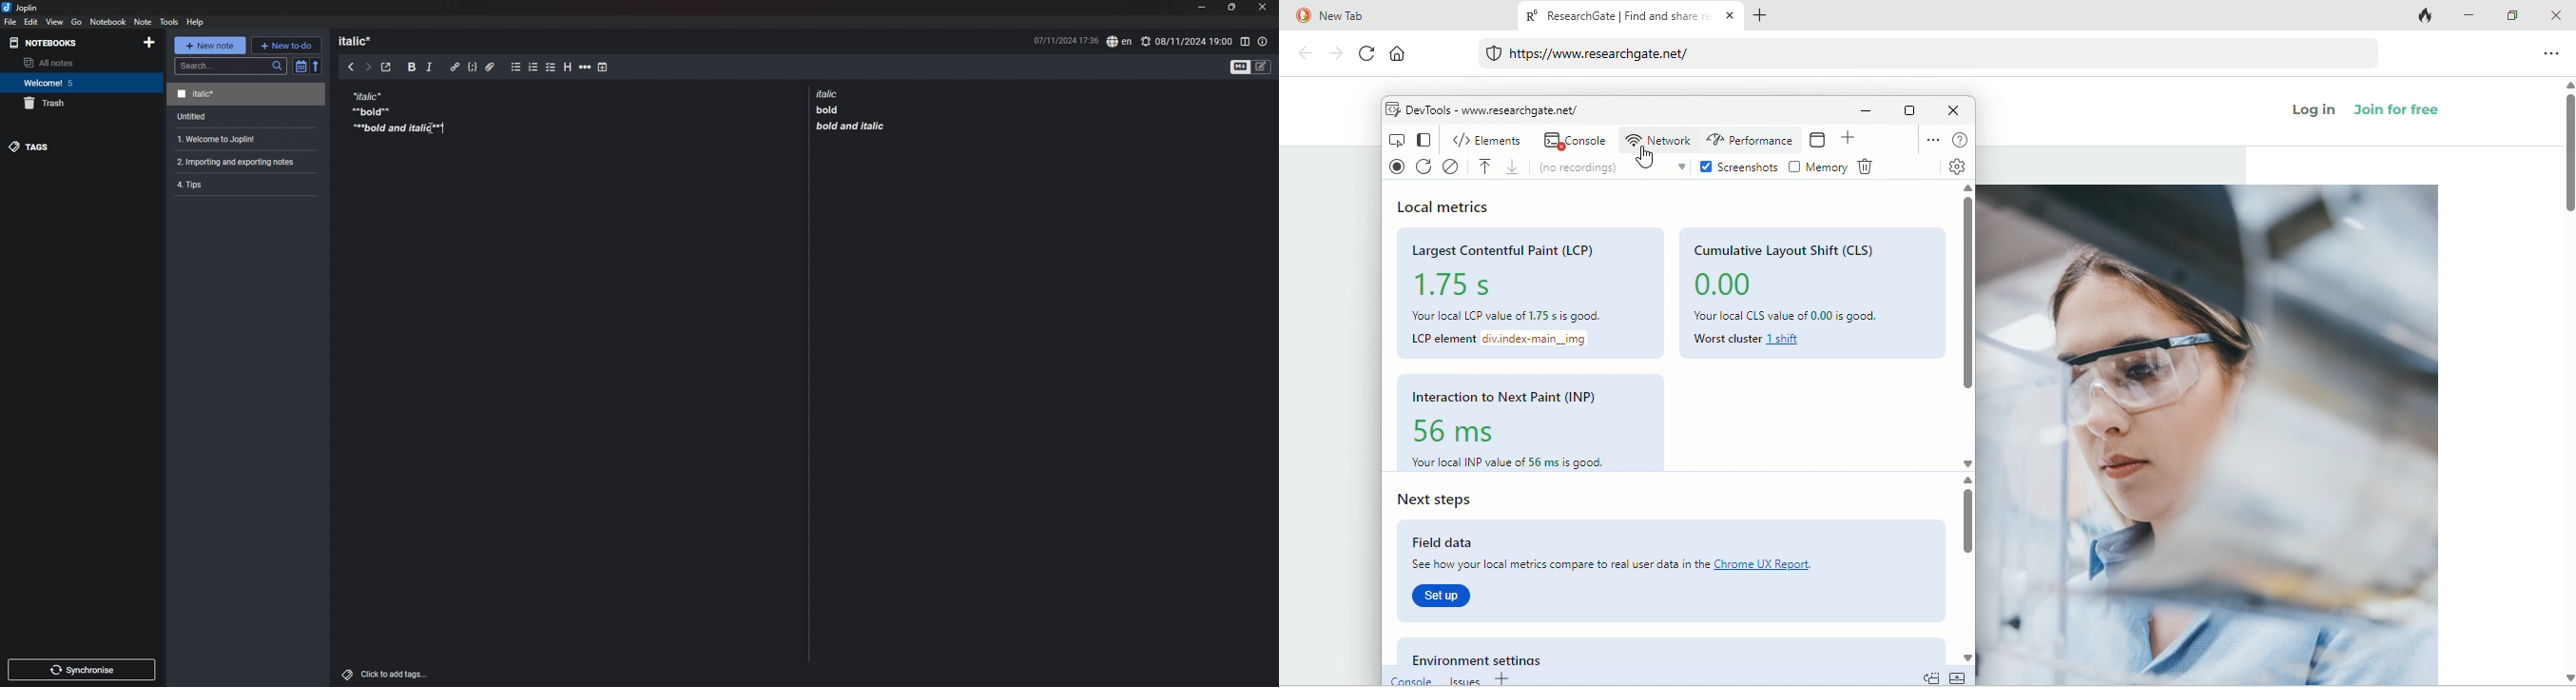  What do you see at coordinates (246, 95) in the screenshot?
I see `note` at bounding box center [246, 95].